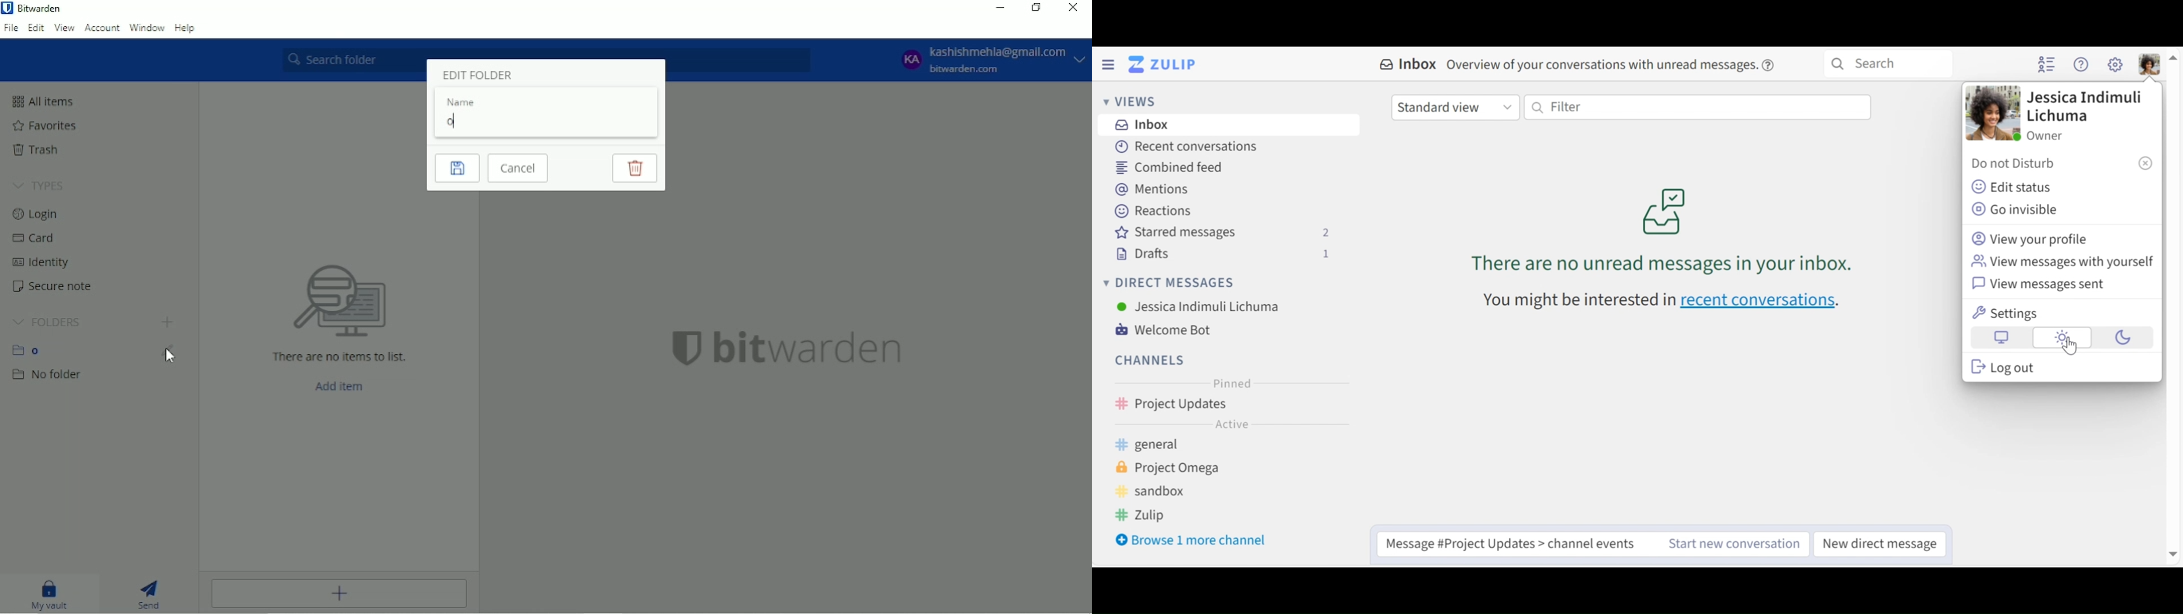 This screenshot has height=616, width=2184. Describe the element at coordinates (1766, 303) in the screenshot. I see `recent conversations.` at that location.